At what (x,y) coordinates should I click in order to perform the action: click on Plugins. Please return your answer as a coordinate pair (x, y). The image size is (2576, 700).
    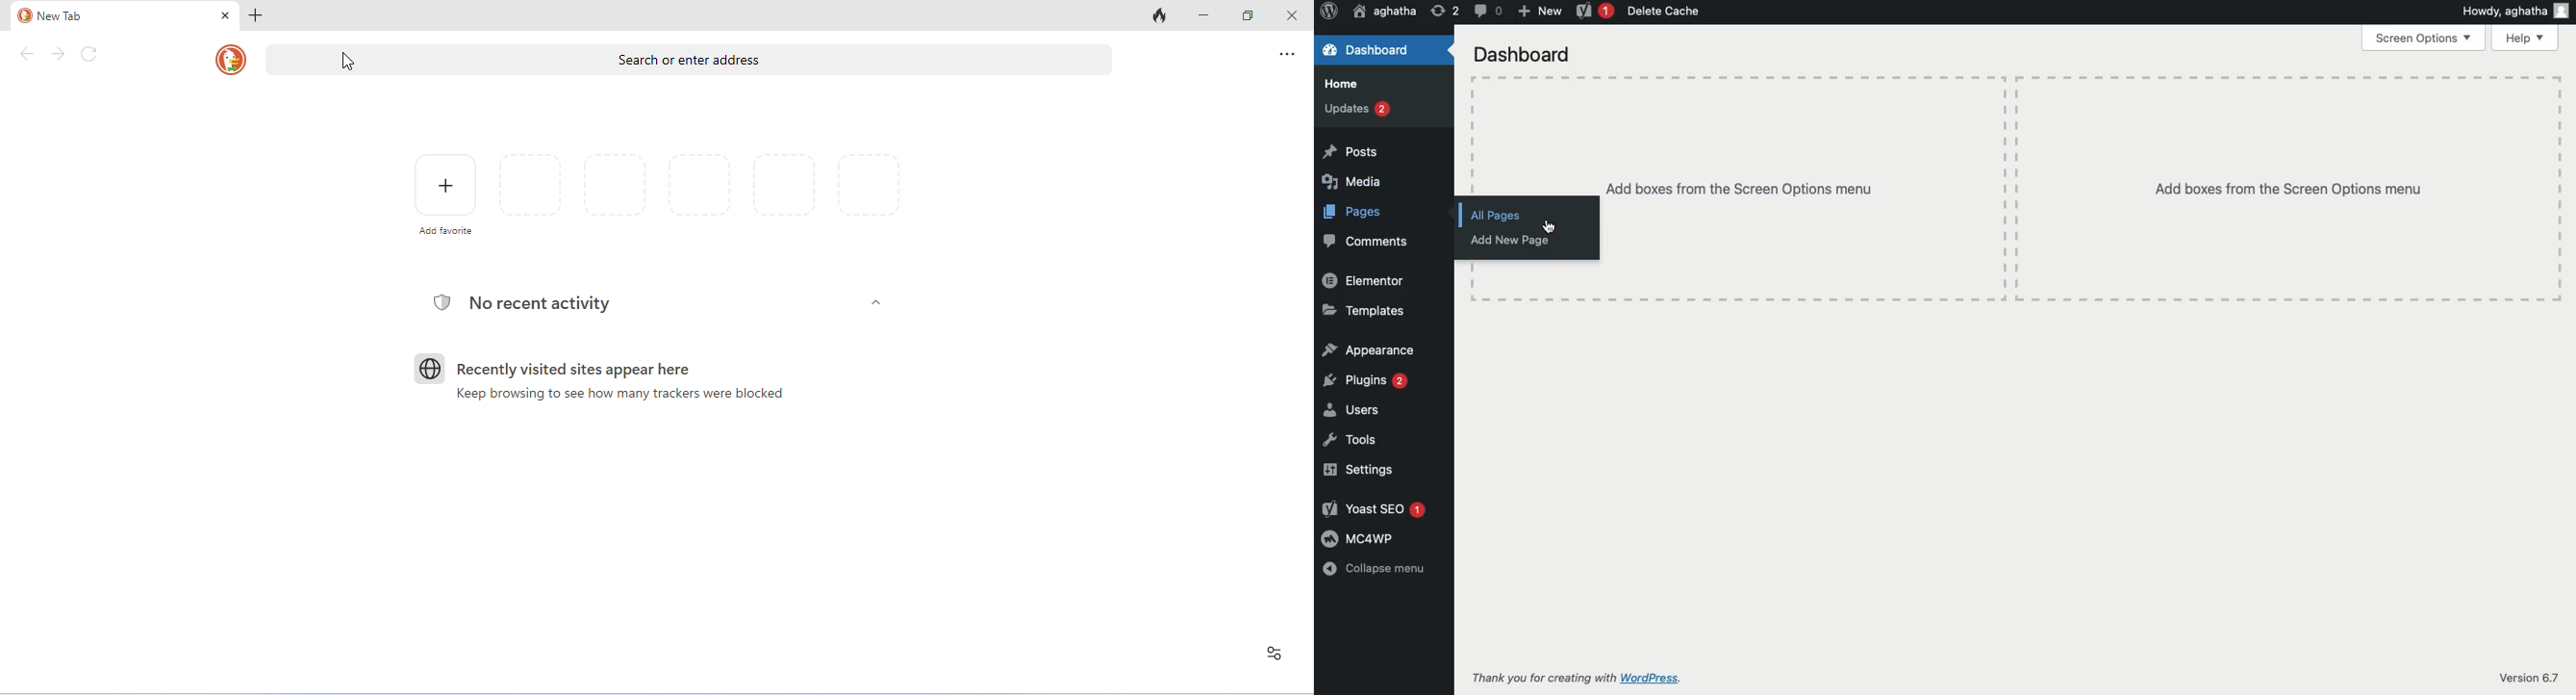
    Looking at the image, I should click on (1366, 380).